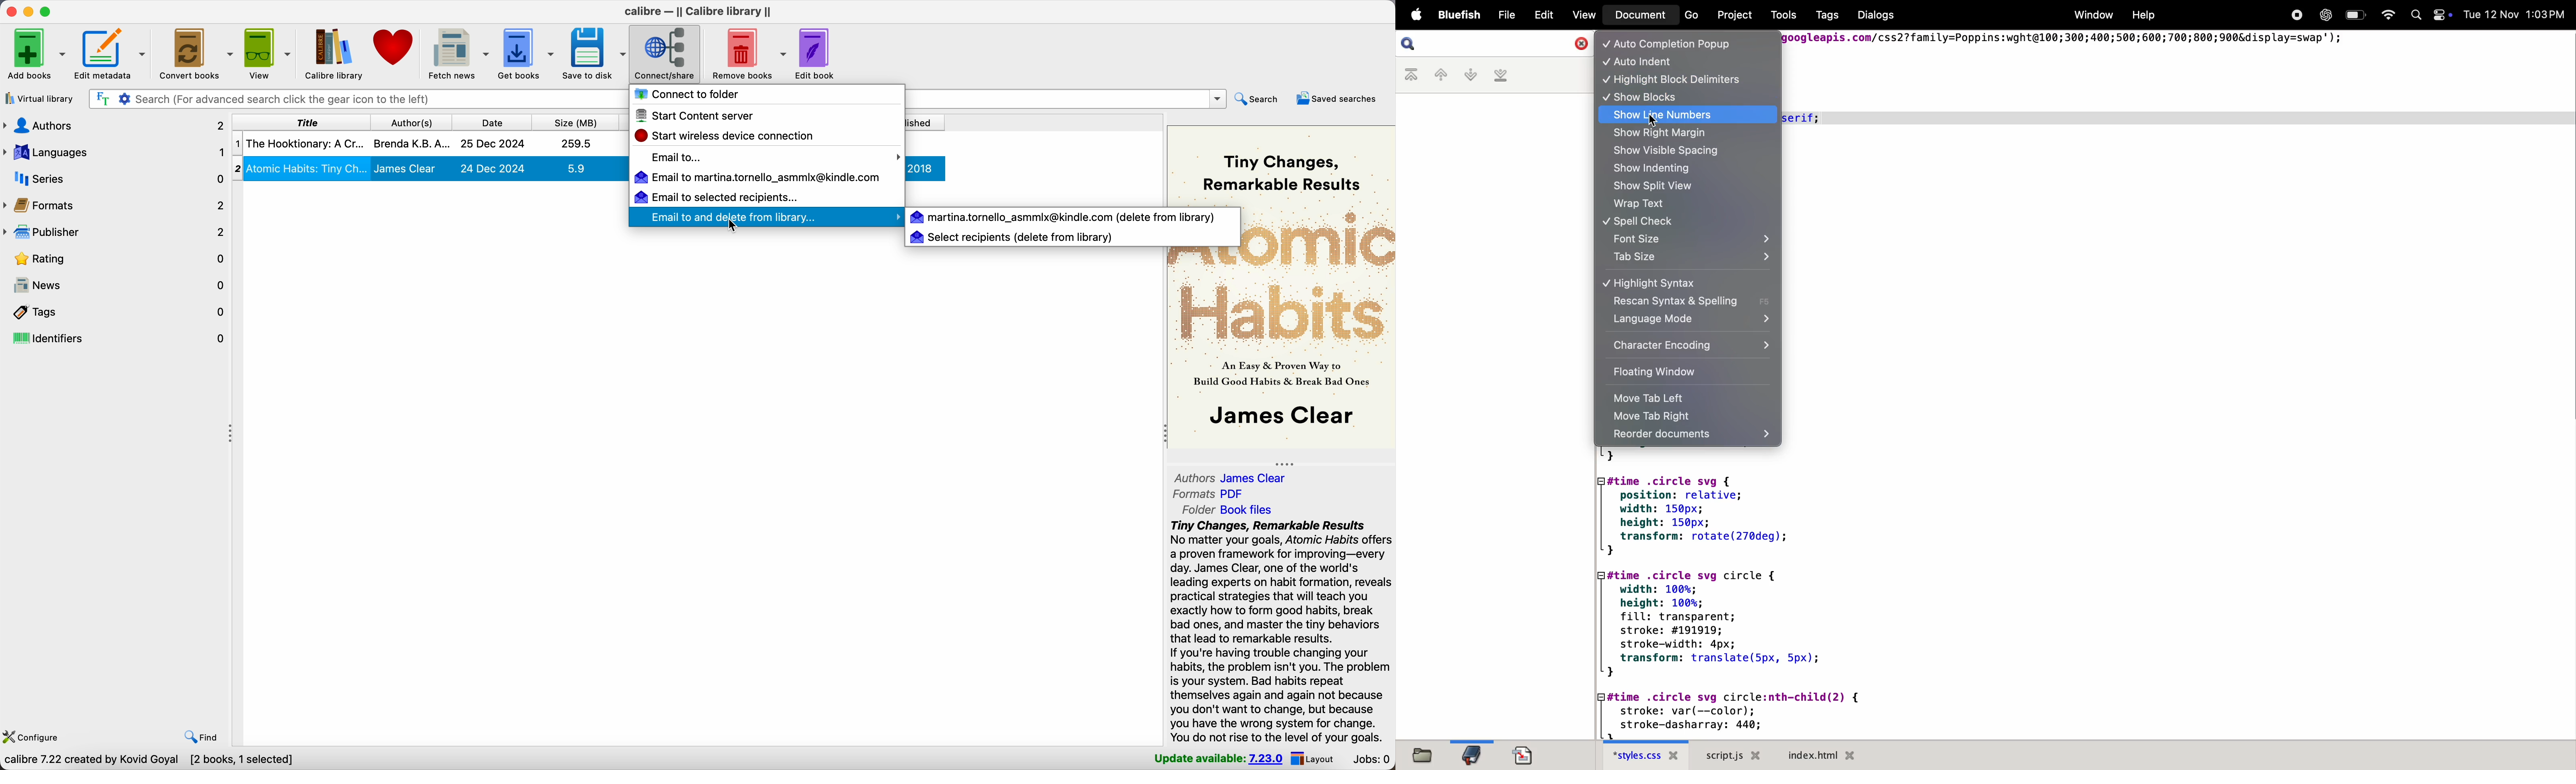  I want to click on Apple, so click(1412, 14).